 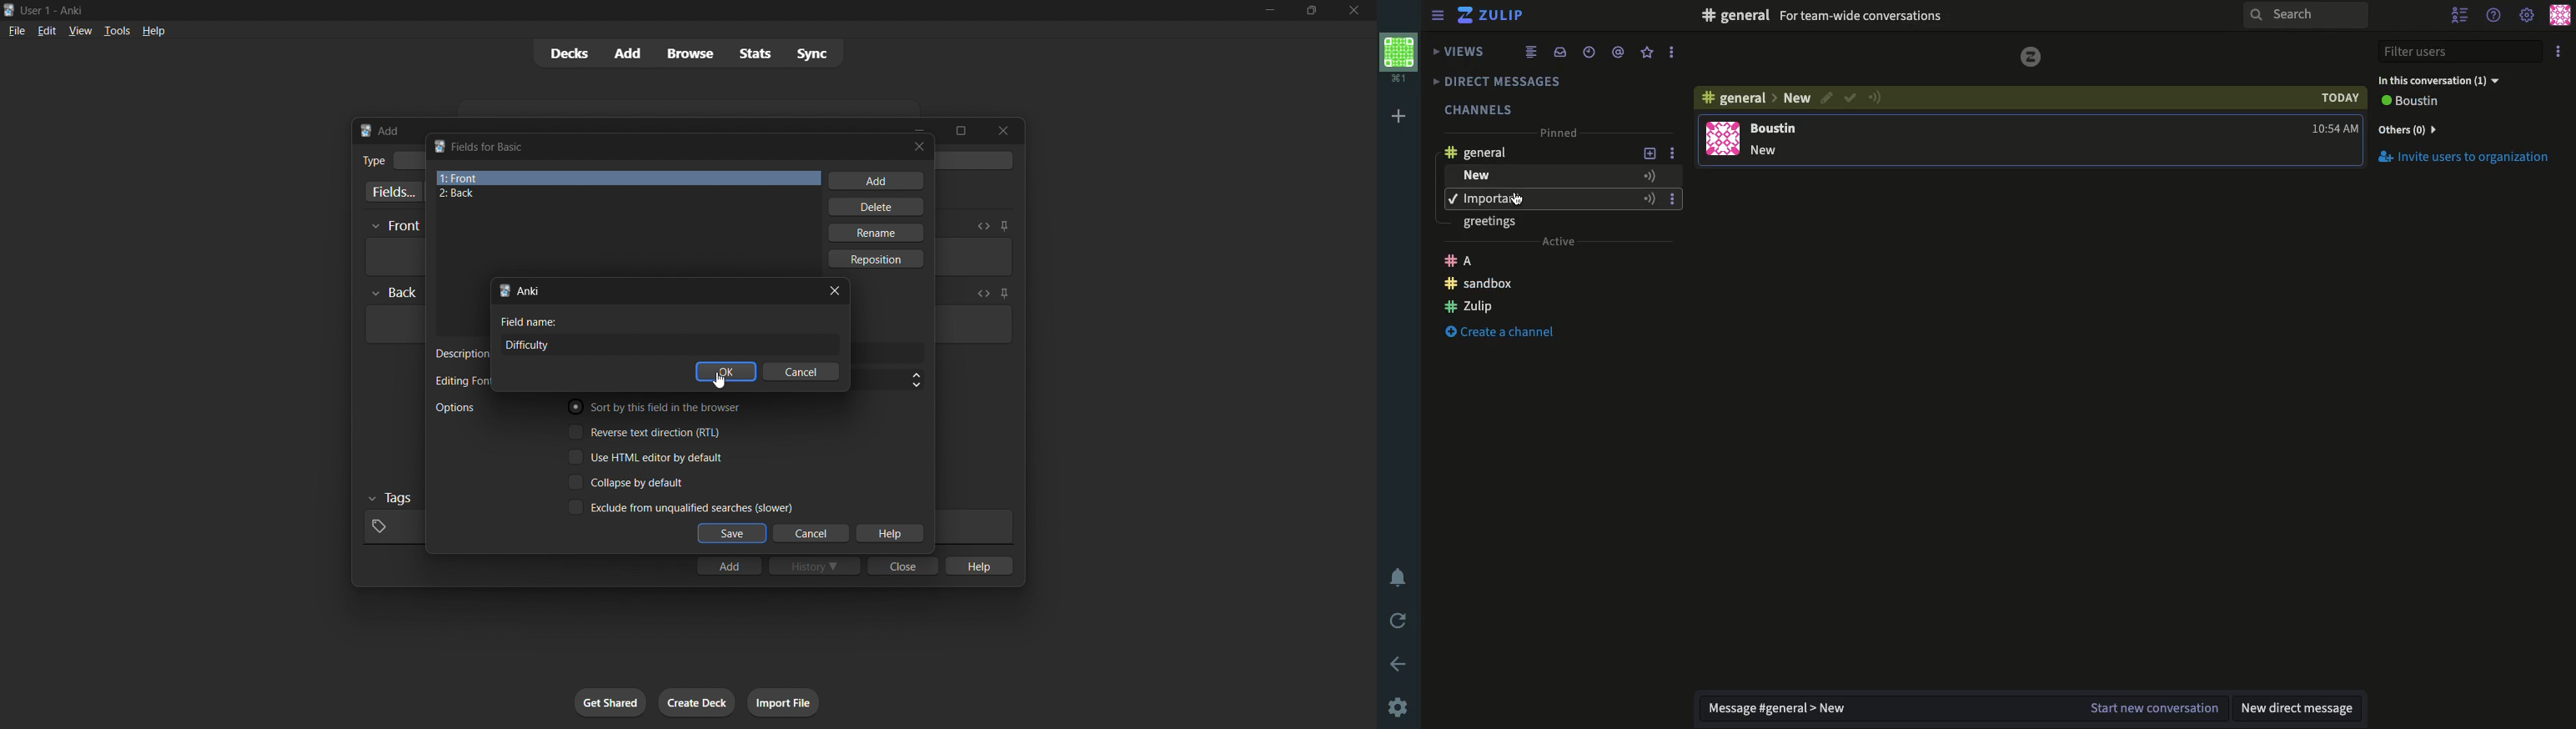 I want to click on Workspace profile, so click(x=1403, y=58).